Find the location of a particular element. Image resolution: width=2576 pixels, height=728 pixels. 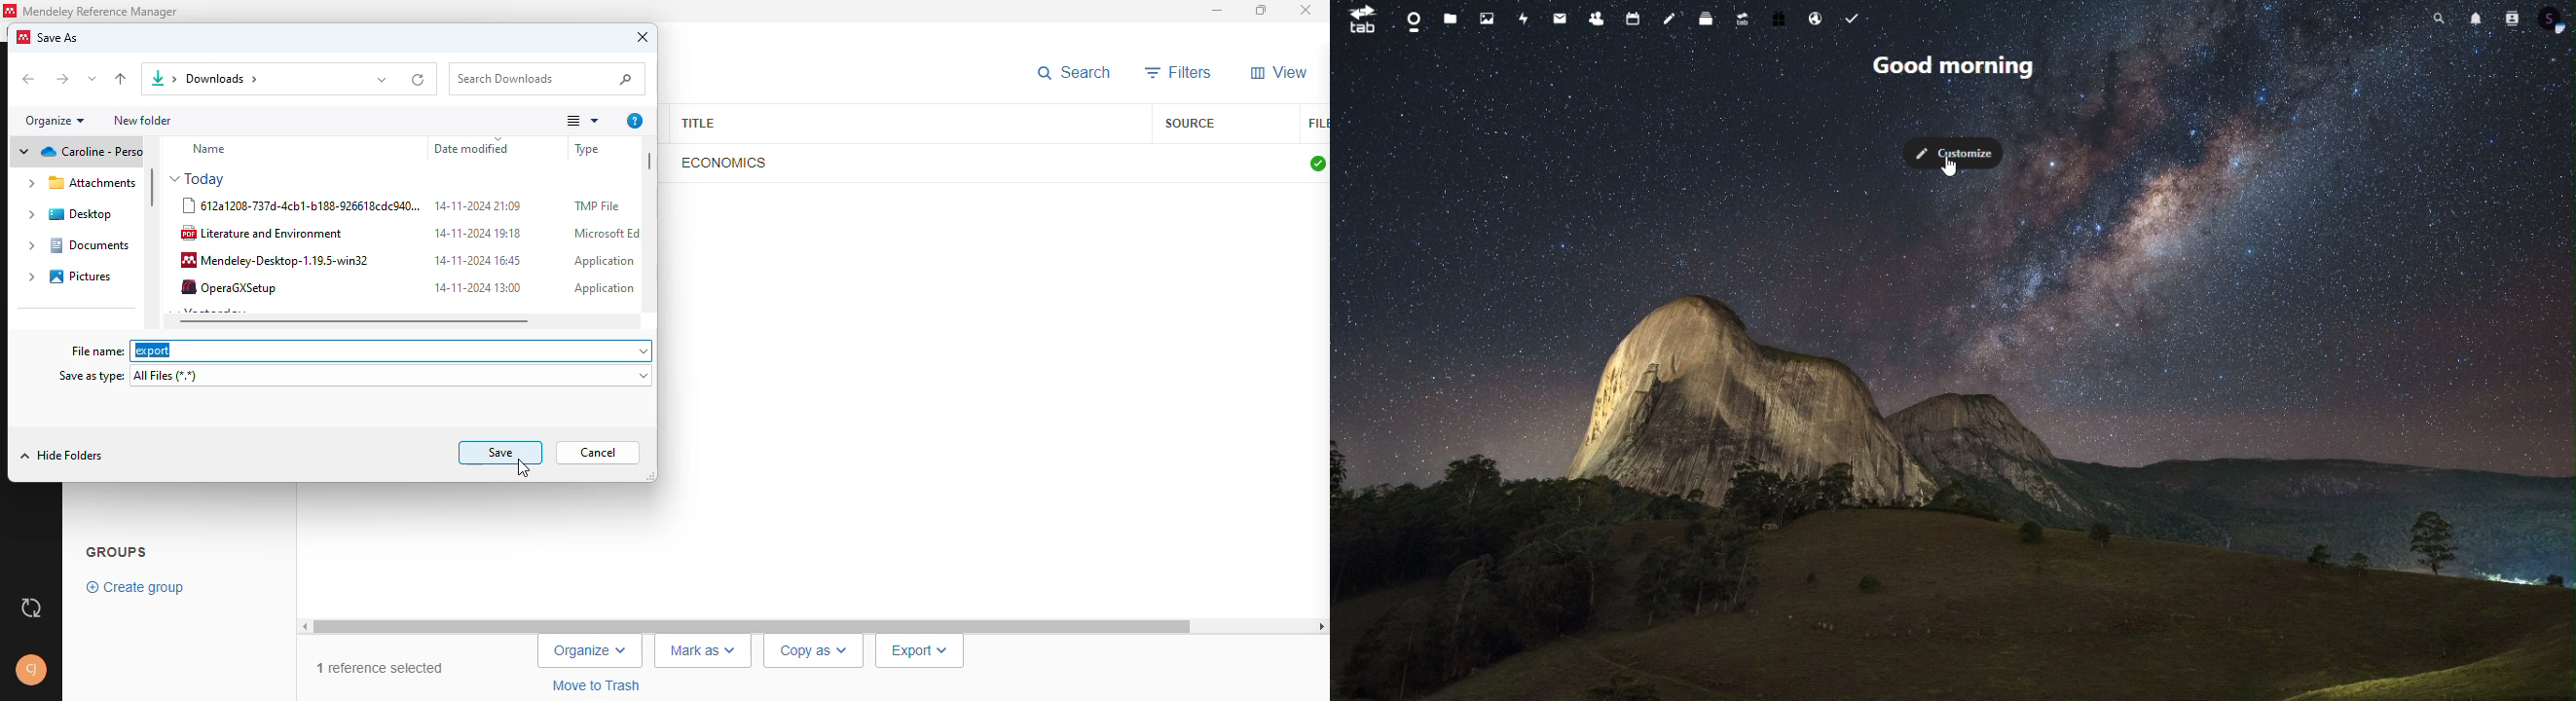

vertical scroll bar is located at coordinates (153, 188).